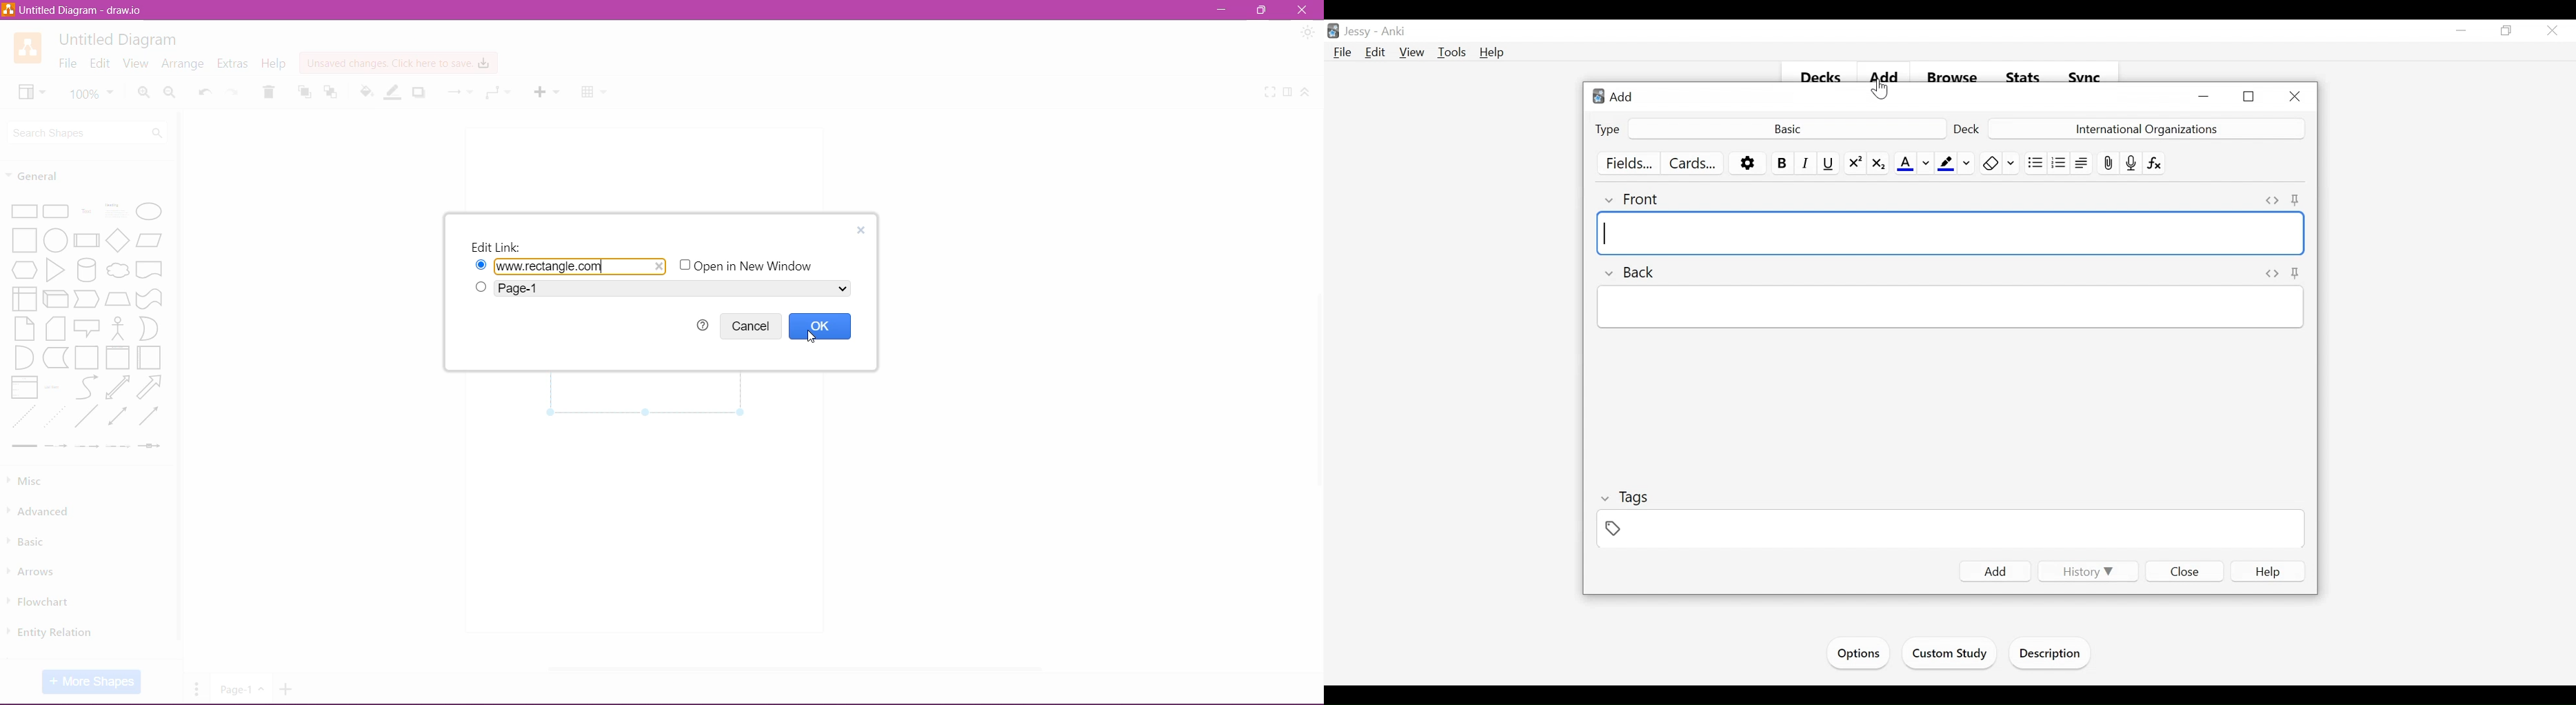 The height and width of the screenshot is (728, 2576). I want to click on Edit, so click(100, 63).